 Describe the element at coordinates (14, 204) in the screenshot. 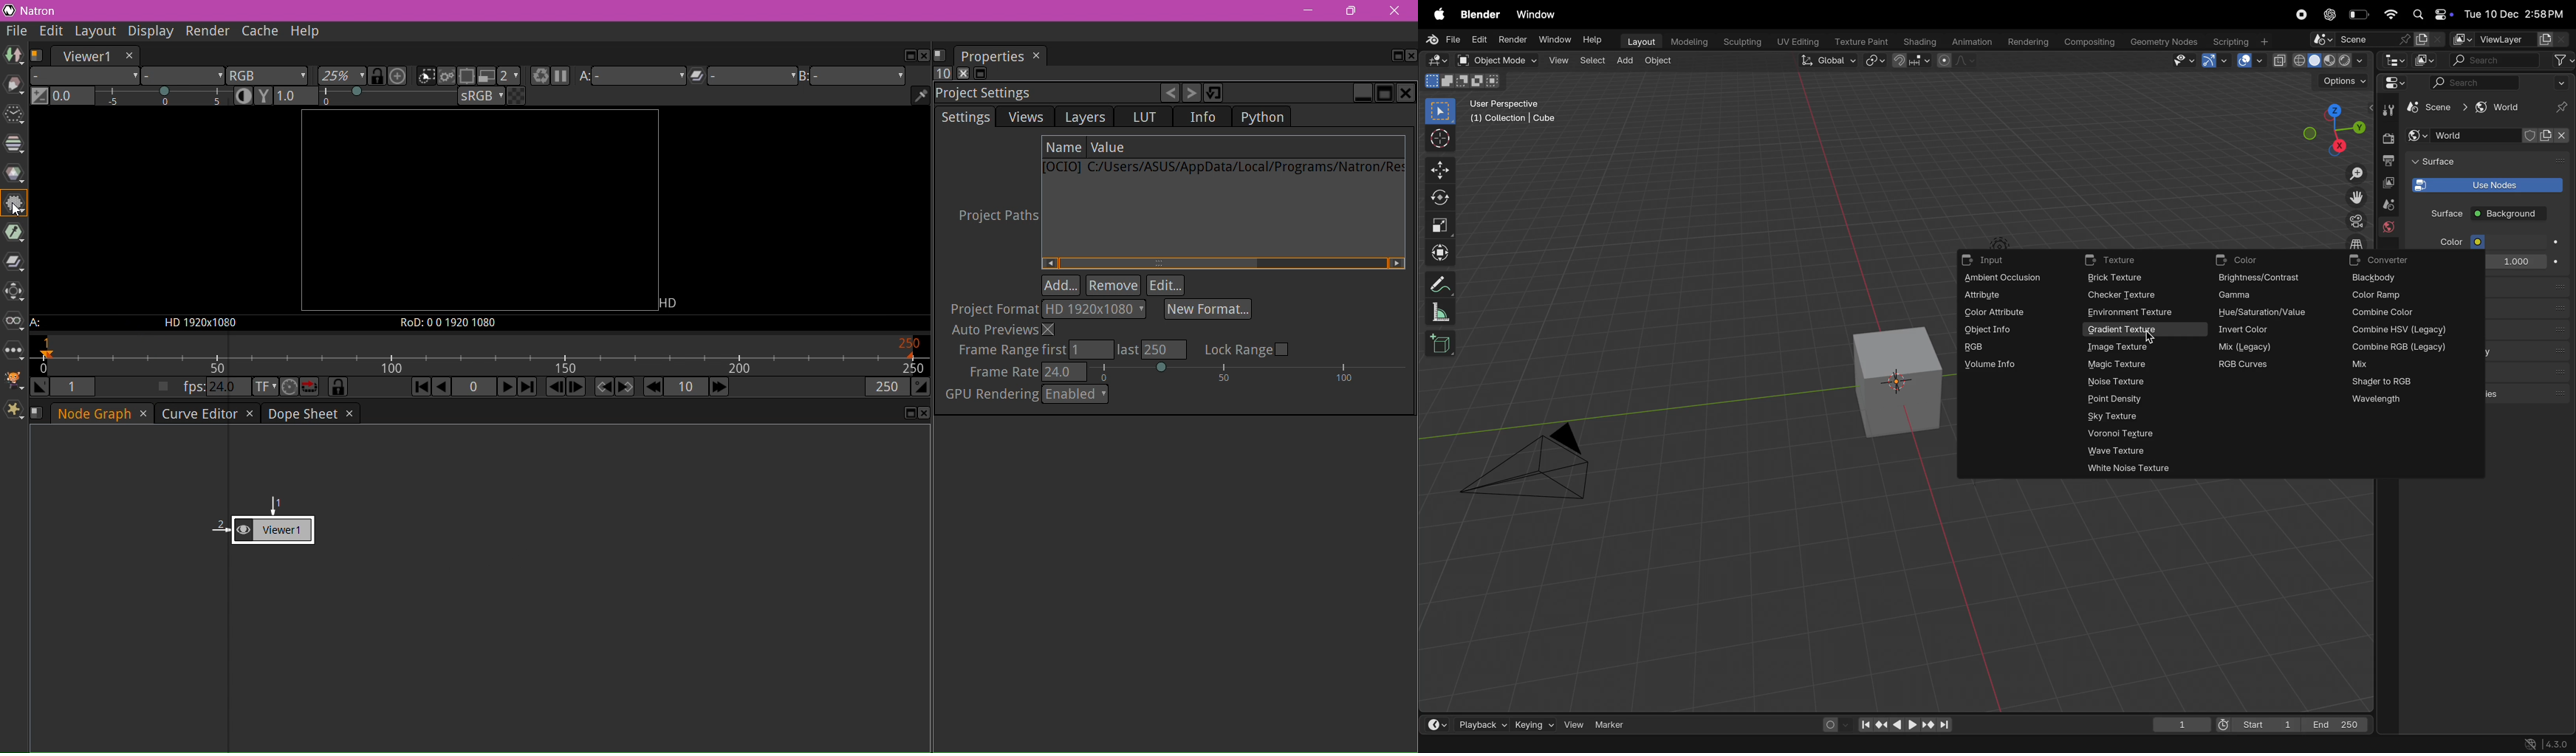

I see `Filter` at that location.